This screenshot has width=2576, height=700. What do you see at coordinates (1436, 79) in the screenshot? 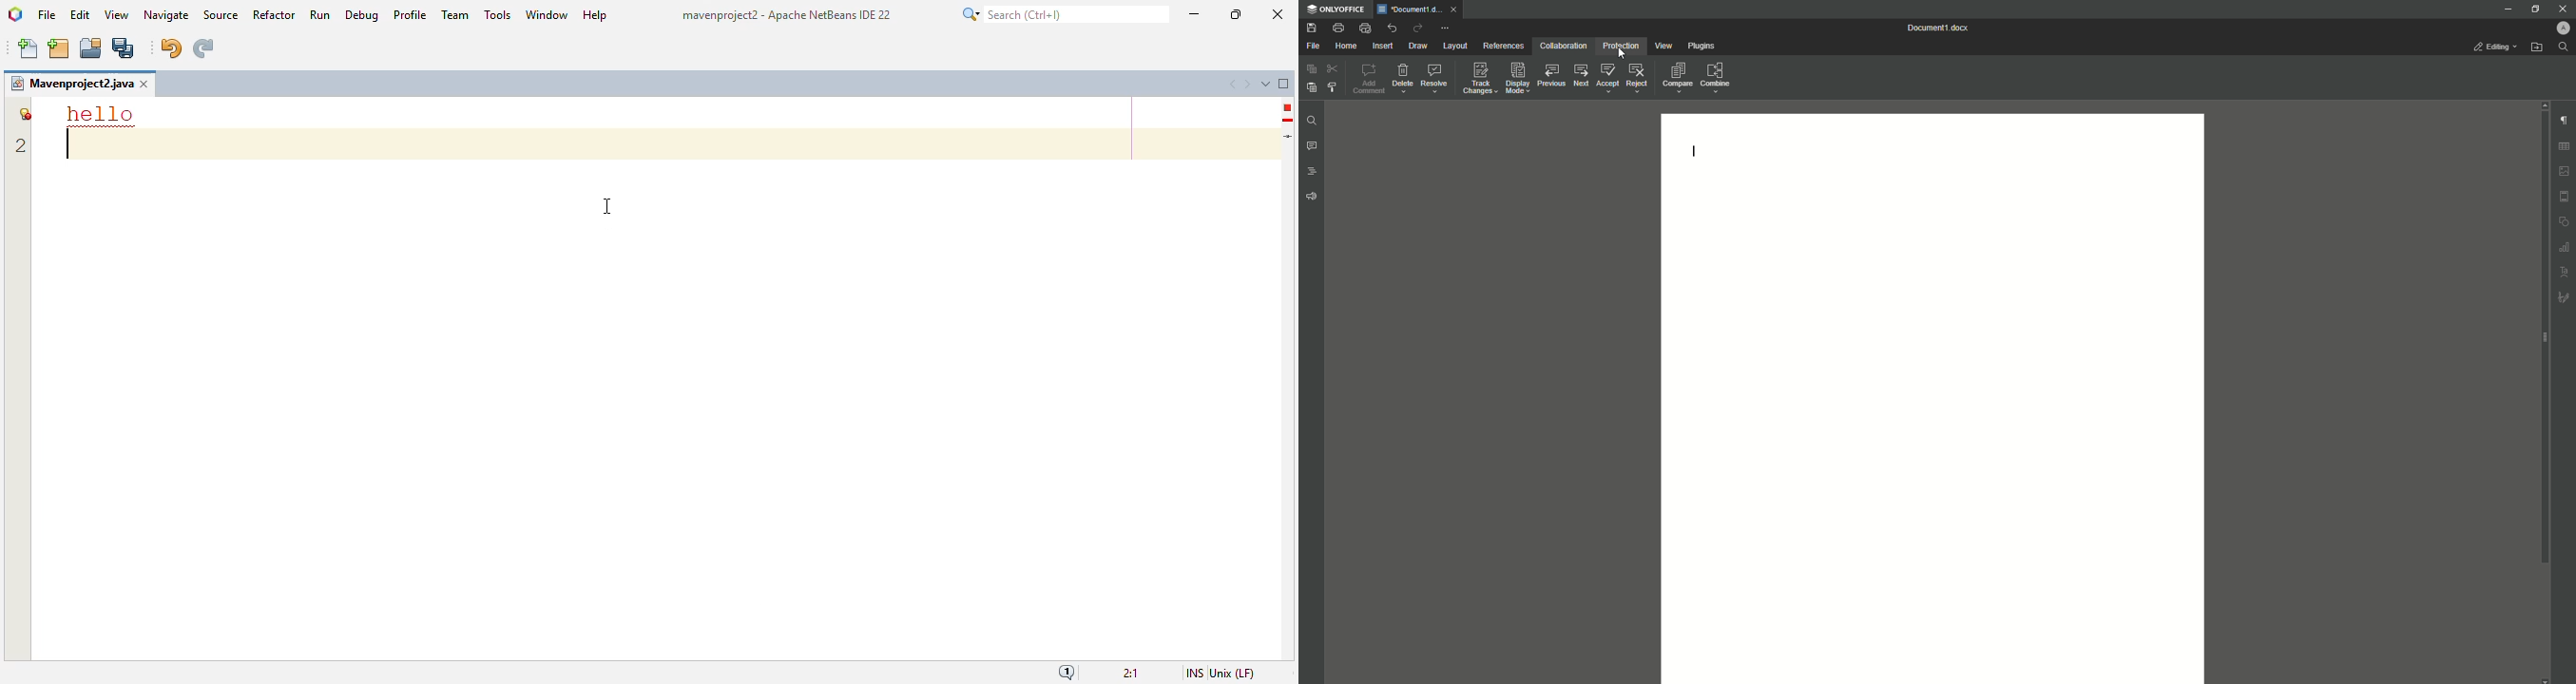
I see `Resolve` at bounding box center [1436, 79].